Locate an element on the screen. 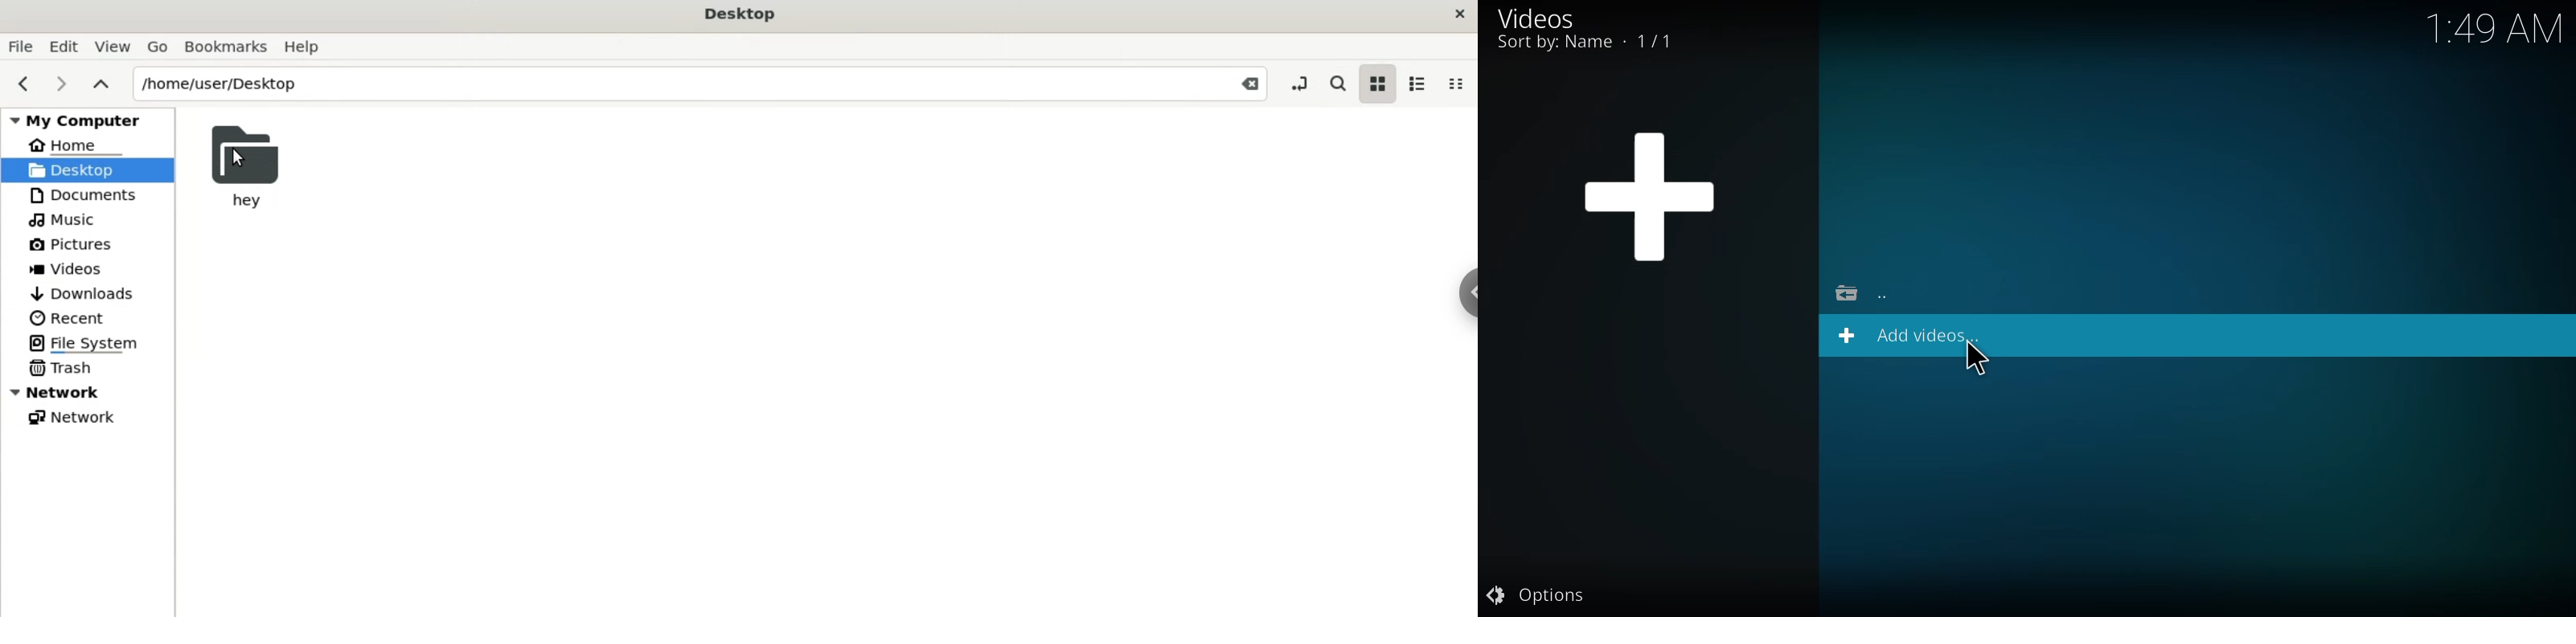  chrome options is located at coordinates (1465, 292).